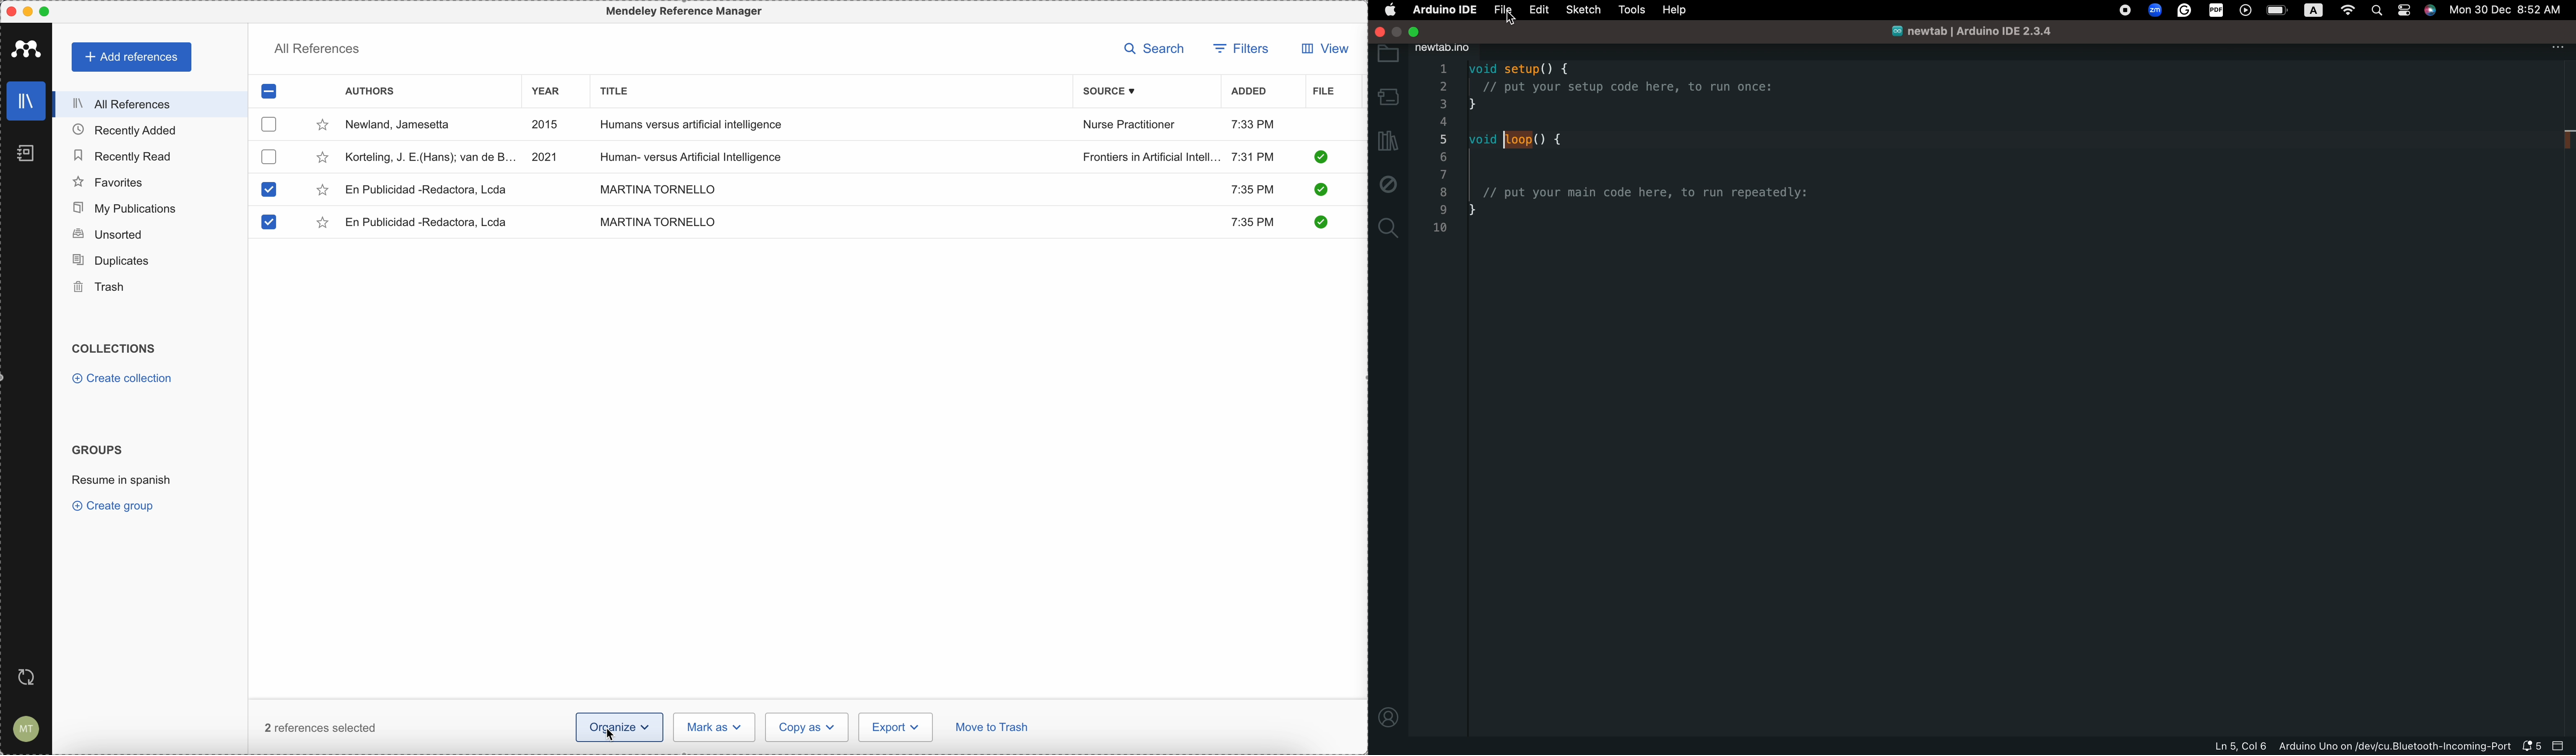 The width and height of the screenshot is (2576, 756). I want to click on check it, so click(1318, 191).